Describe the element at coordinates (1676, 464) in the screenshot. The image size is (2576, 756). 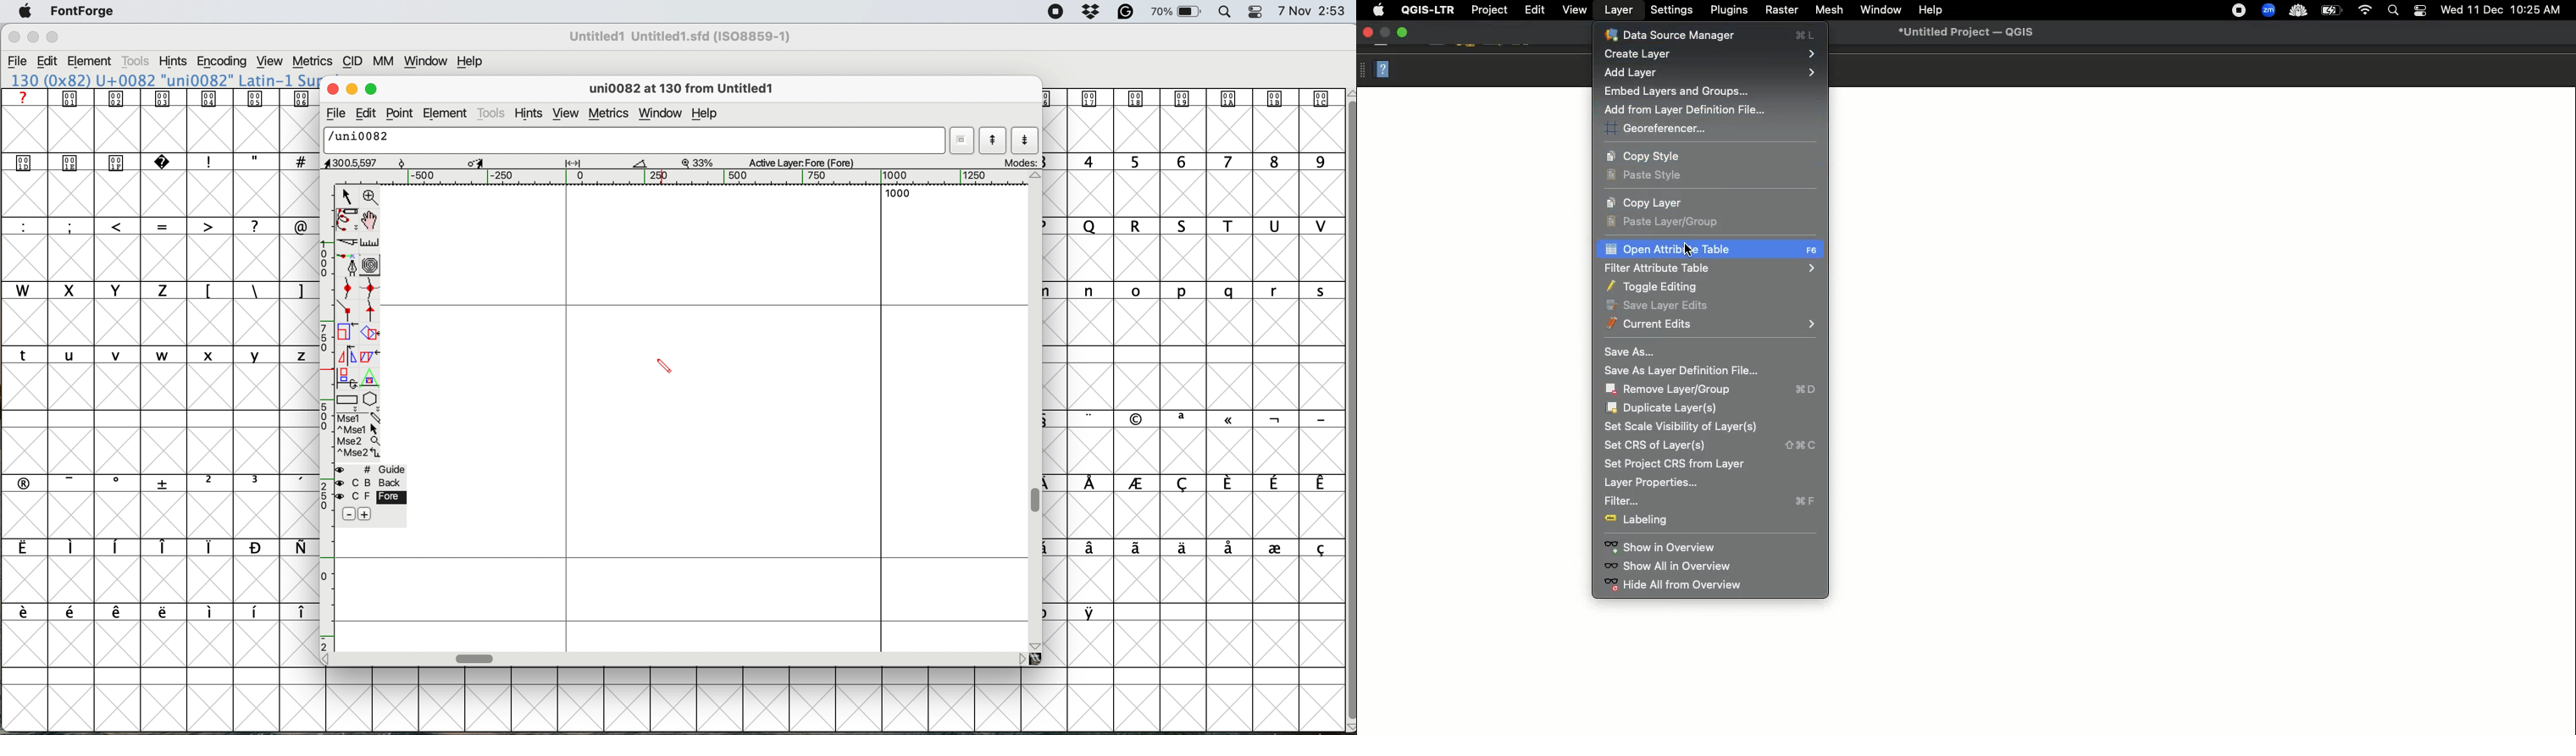
I see `Set project CRS from layer` at that location.